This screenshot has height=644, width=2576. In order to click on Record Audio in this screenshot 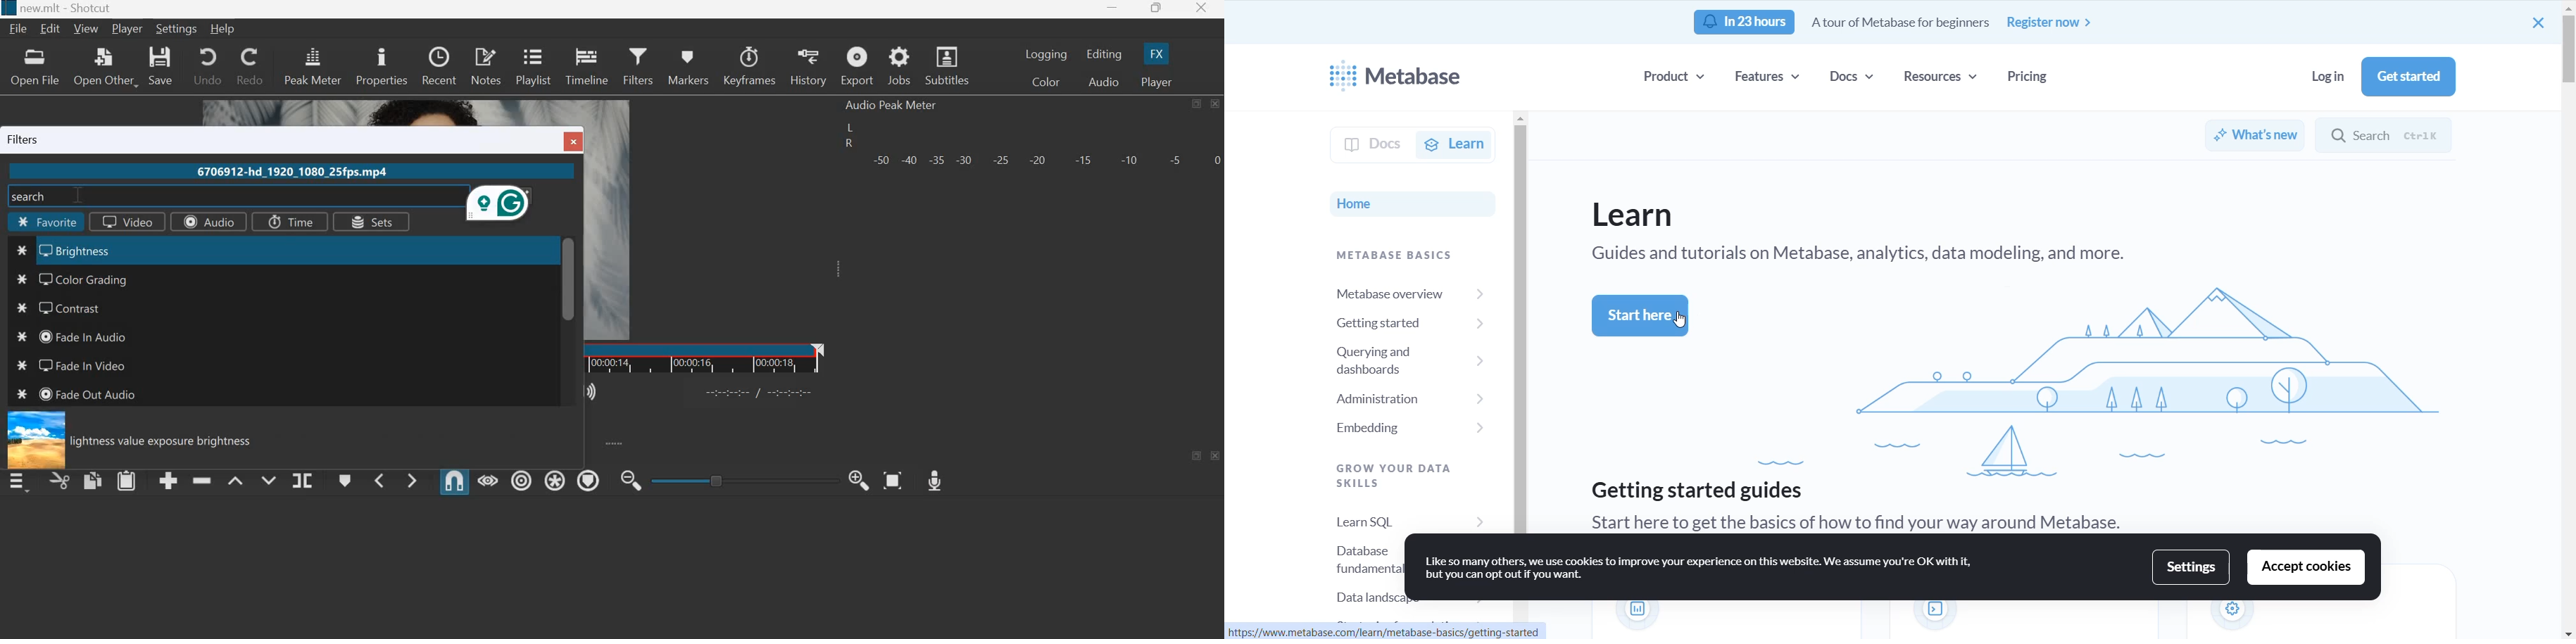, I will do `click(934, 477)`.